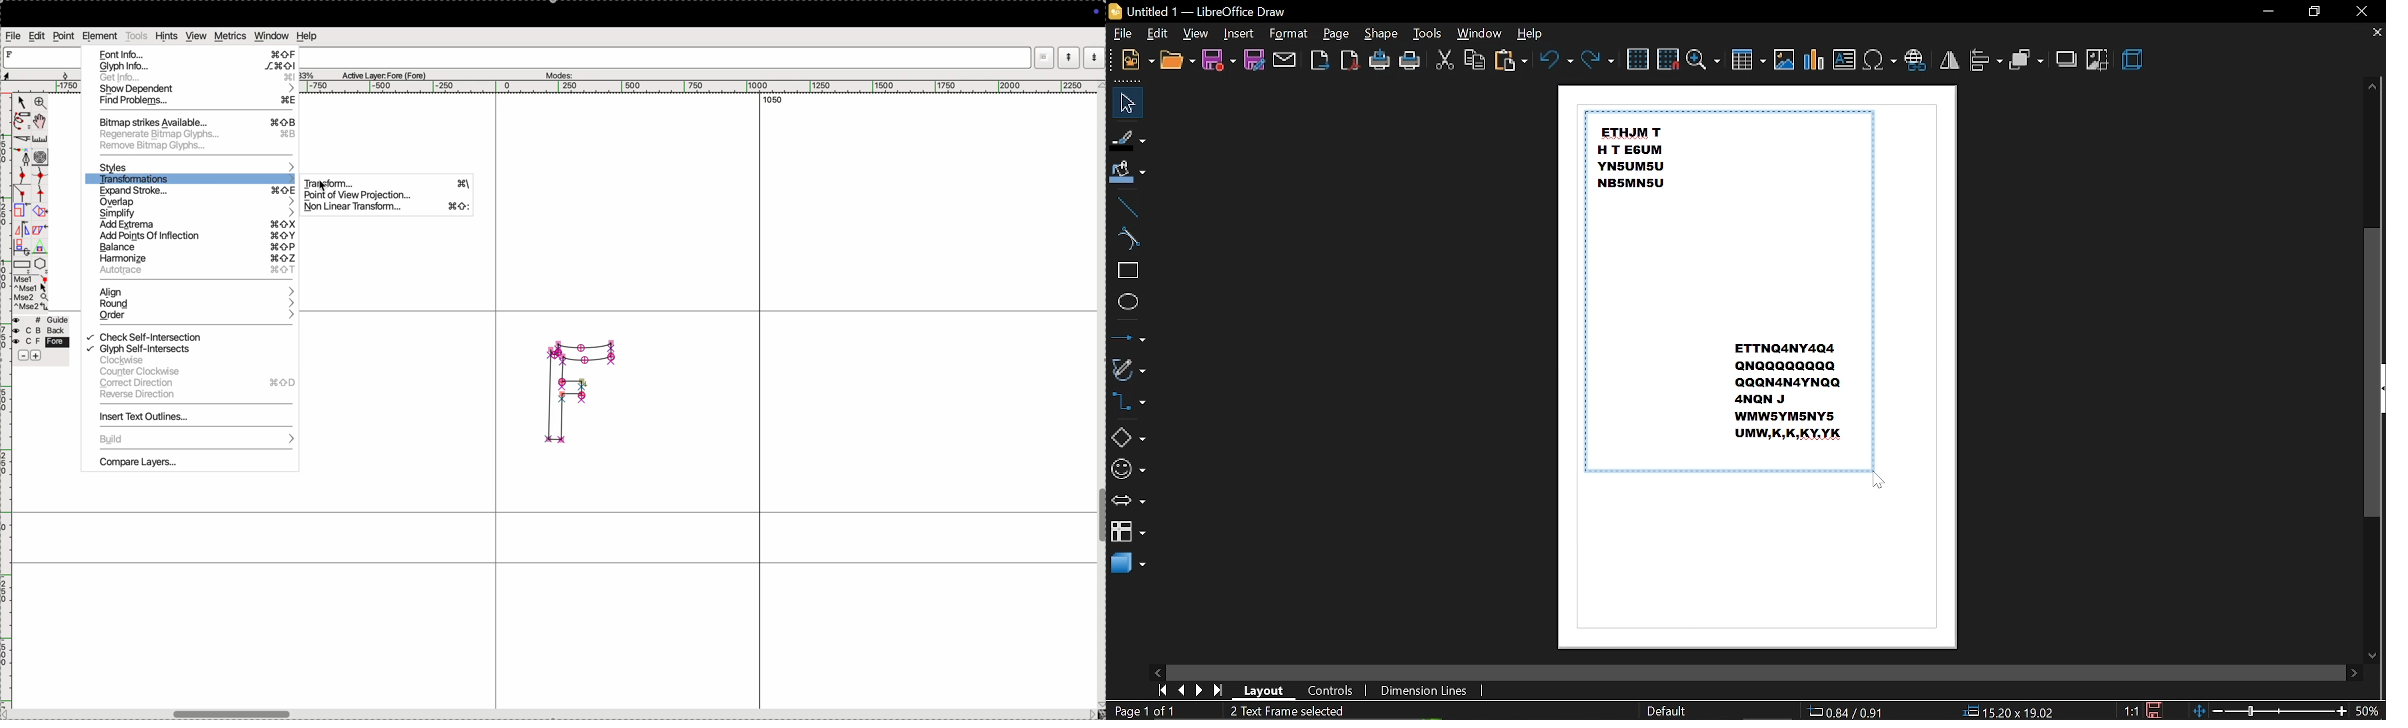  What do you see at coordinates (21, 213) in the screenshot?
I see `Scale the selection` at bounding box center [21, 213].